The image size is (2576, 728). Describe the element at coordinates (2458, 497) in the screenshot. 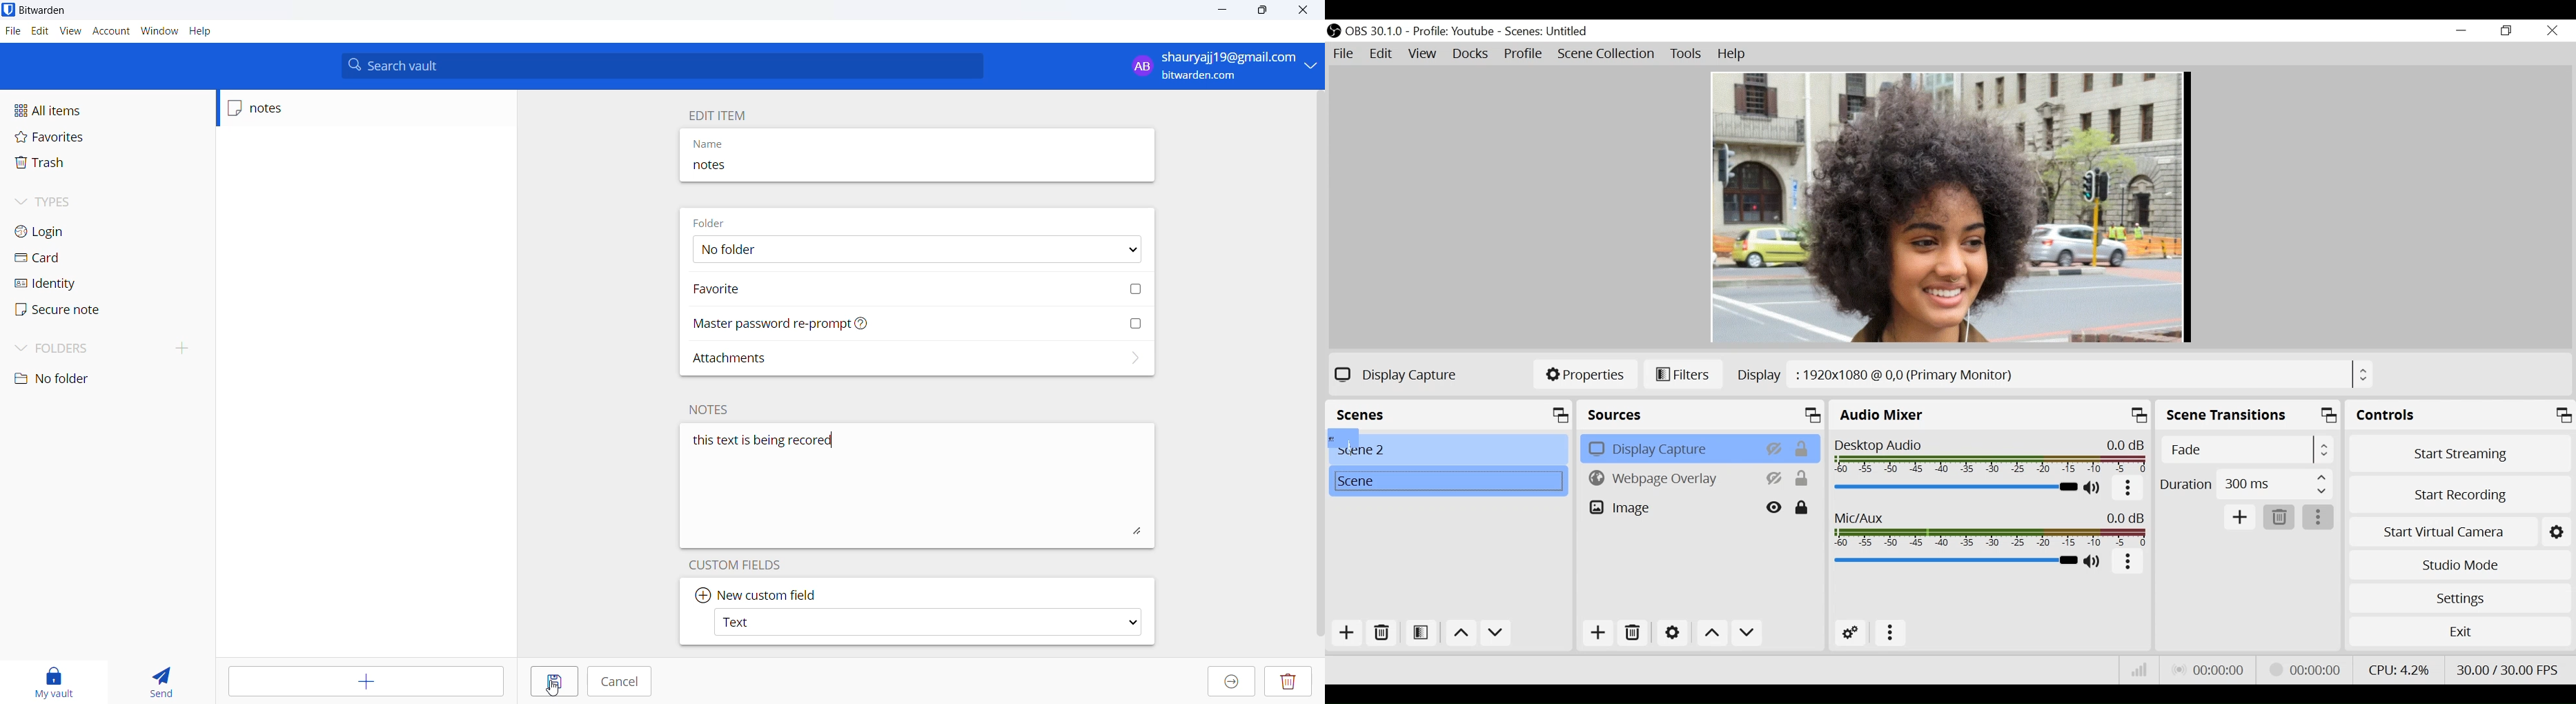

I see `Start Recording` at that location.